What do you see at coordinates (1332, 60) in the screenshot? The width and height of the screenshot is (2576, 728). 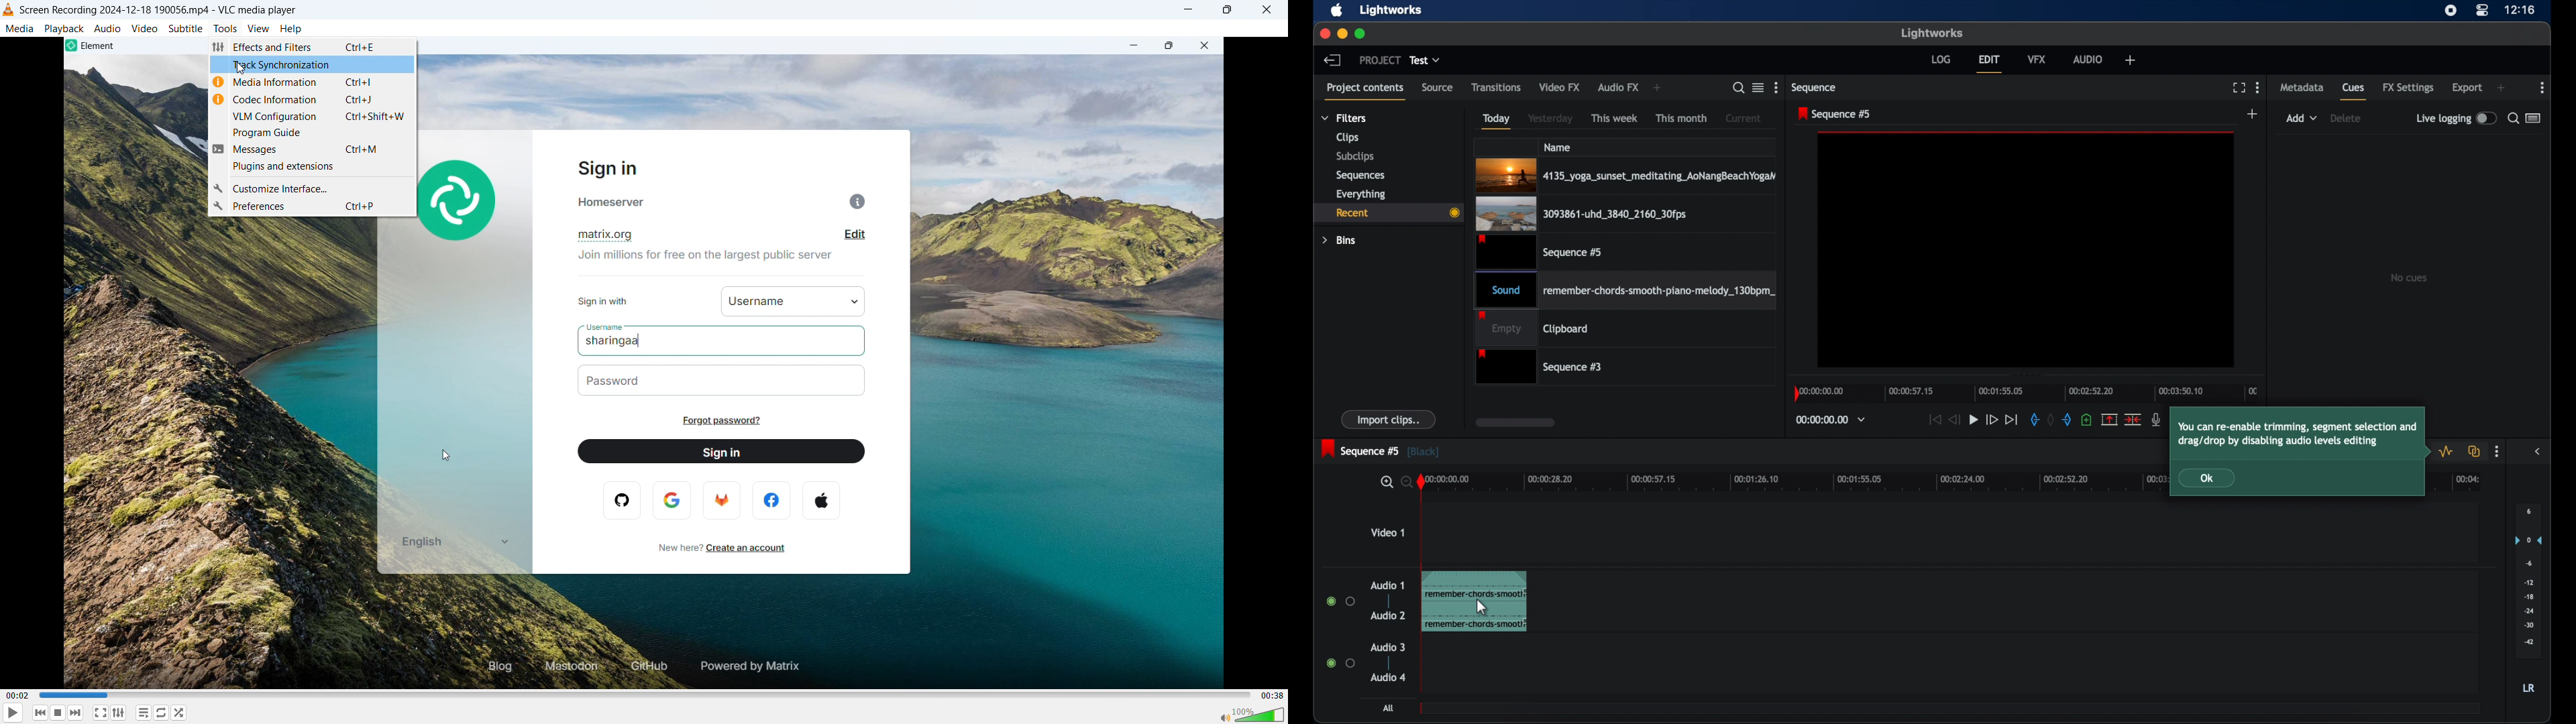 I see `back` at bounding box center [1332, 60].